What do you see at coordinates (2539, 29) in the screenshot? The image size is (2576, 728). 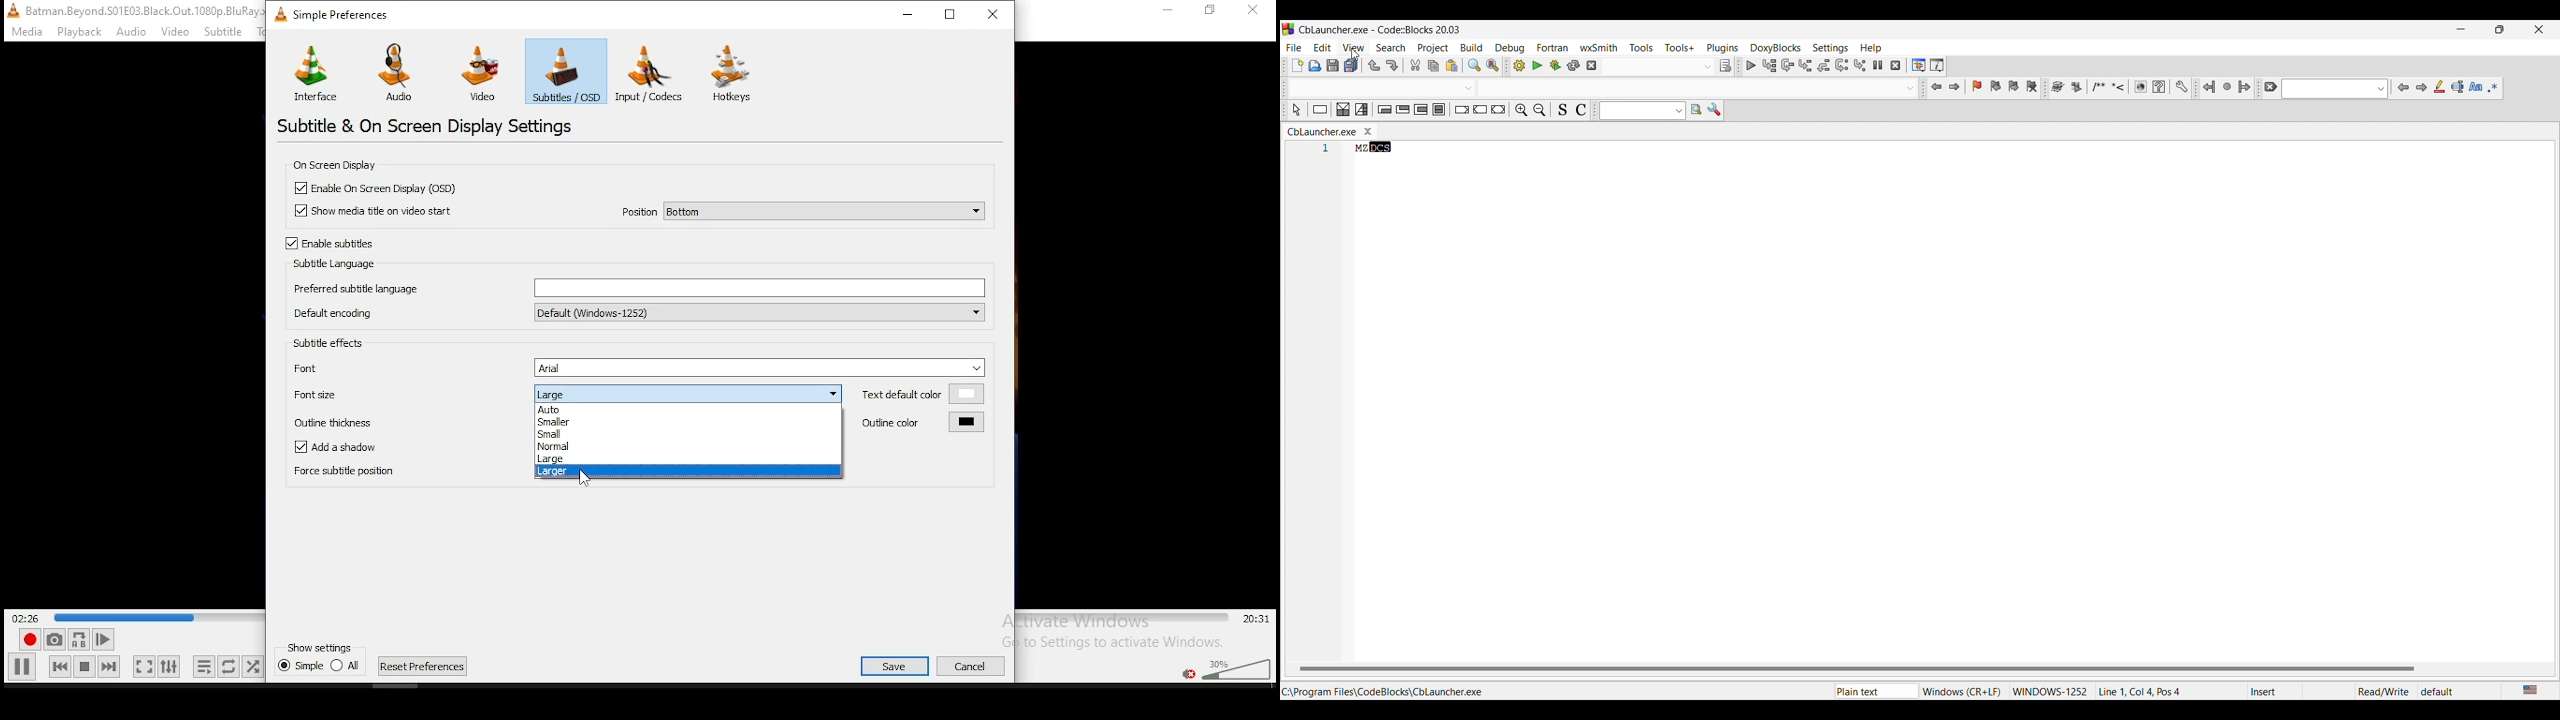 I see `Close interface` at bounding box center [2539, 29].